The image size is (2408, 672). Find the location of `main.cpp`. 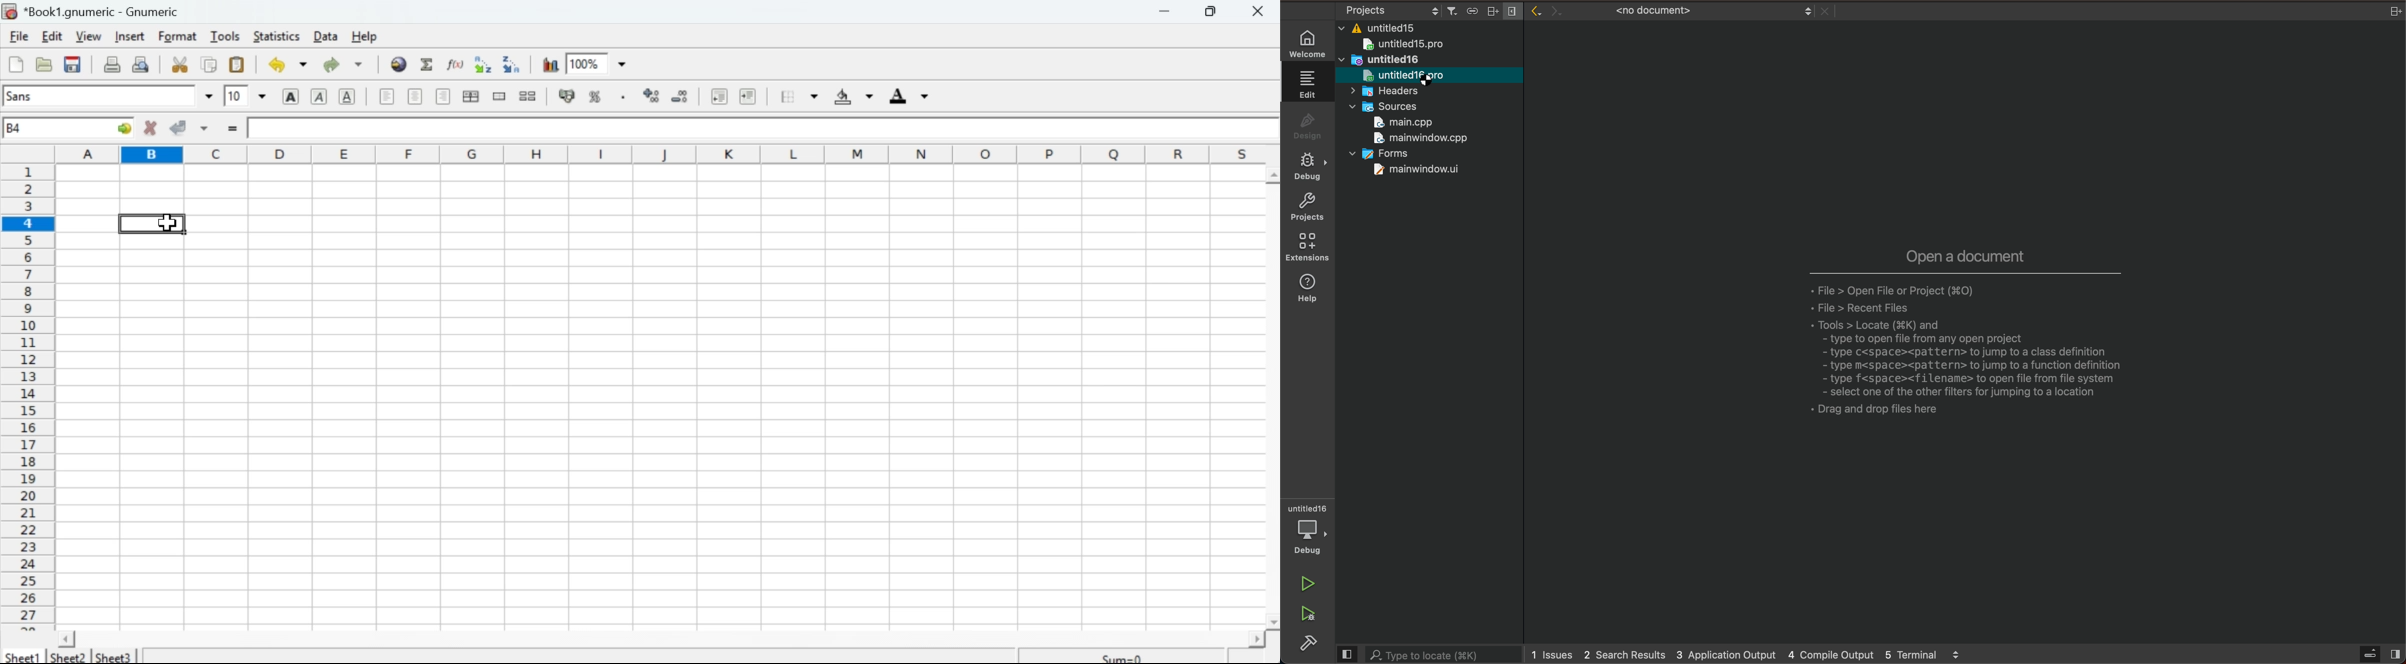

main.cpp is located at coordinates (1406, 123).